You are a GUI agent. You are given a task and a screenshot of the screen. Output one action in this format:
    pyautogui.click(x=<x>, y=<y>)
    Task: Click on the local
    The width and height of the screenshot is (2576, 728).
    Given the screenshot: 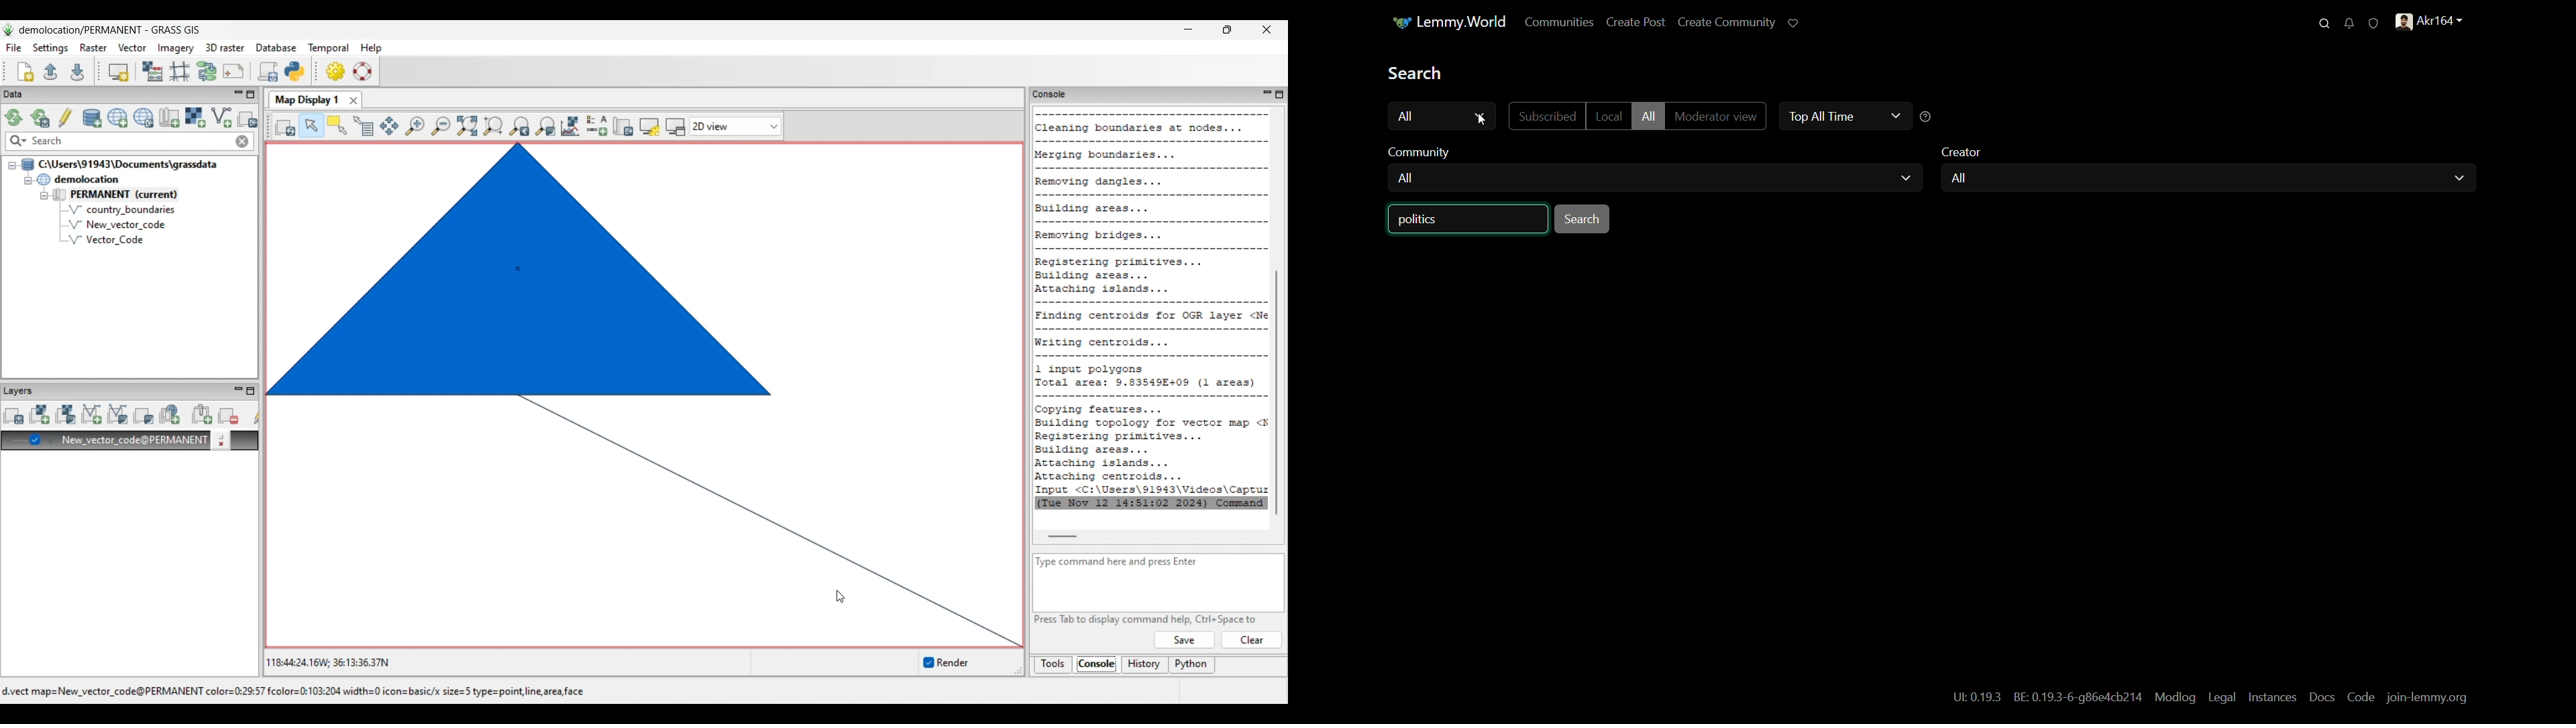 What is the action you would take?
    pyautogui.click(x=1607, y=116)
    